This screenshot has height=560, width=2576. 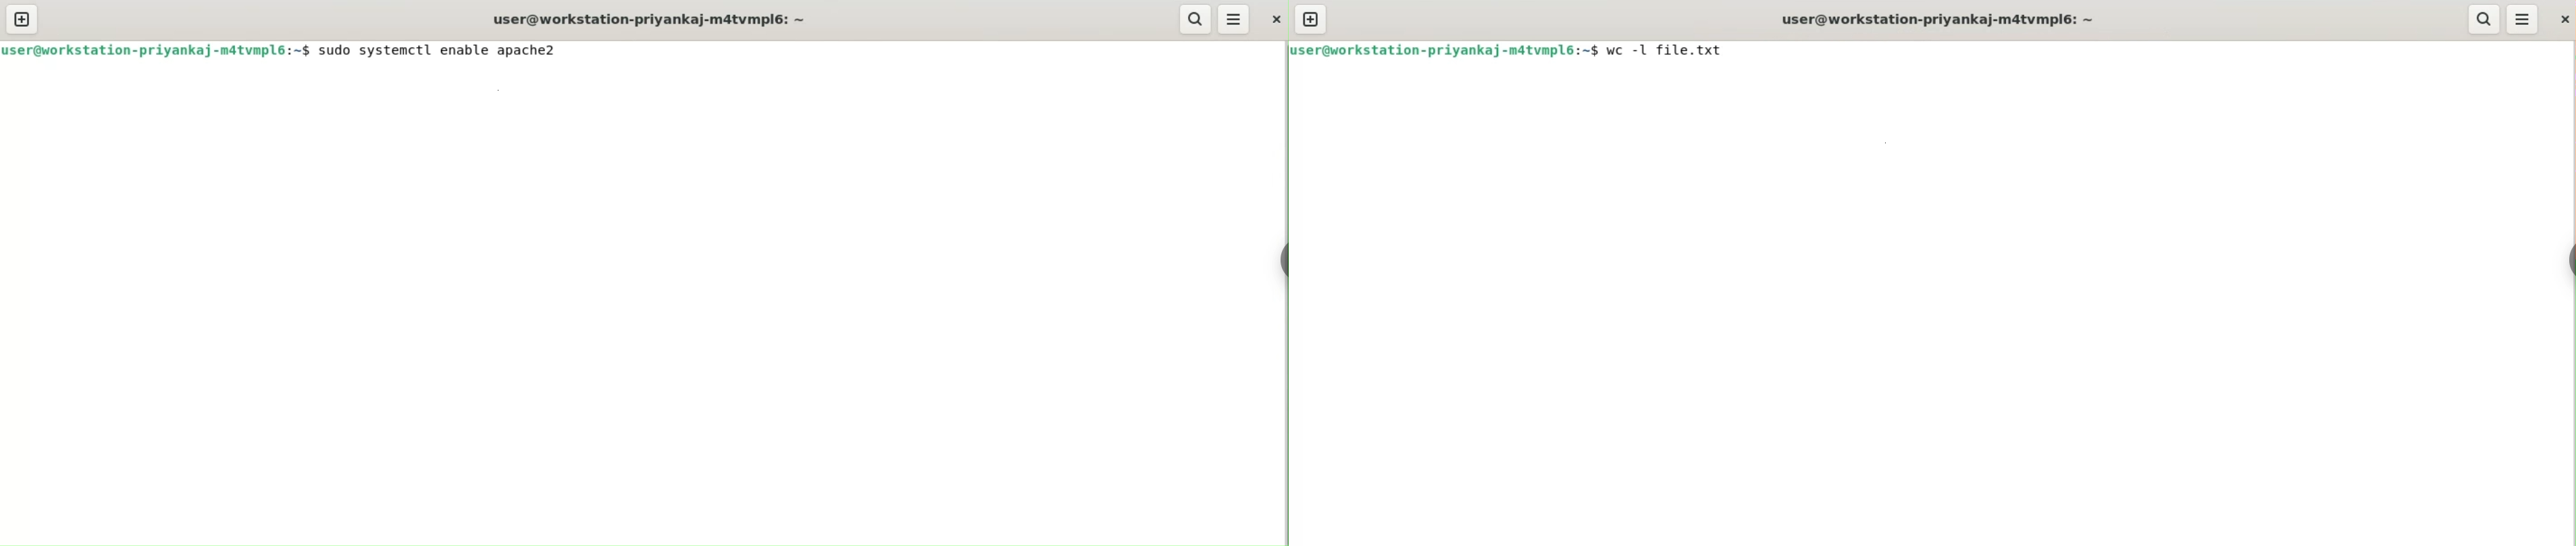 What do you see at coordinates (2485, 19) in the screenshot?
I see `search` at bounding box center [2485, 19].